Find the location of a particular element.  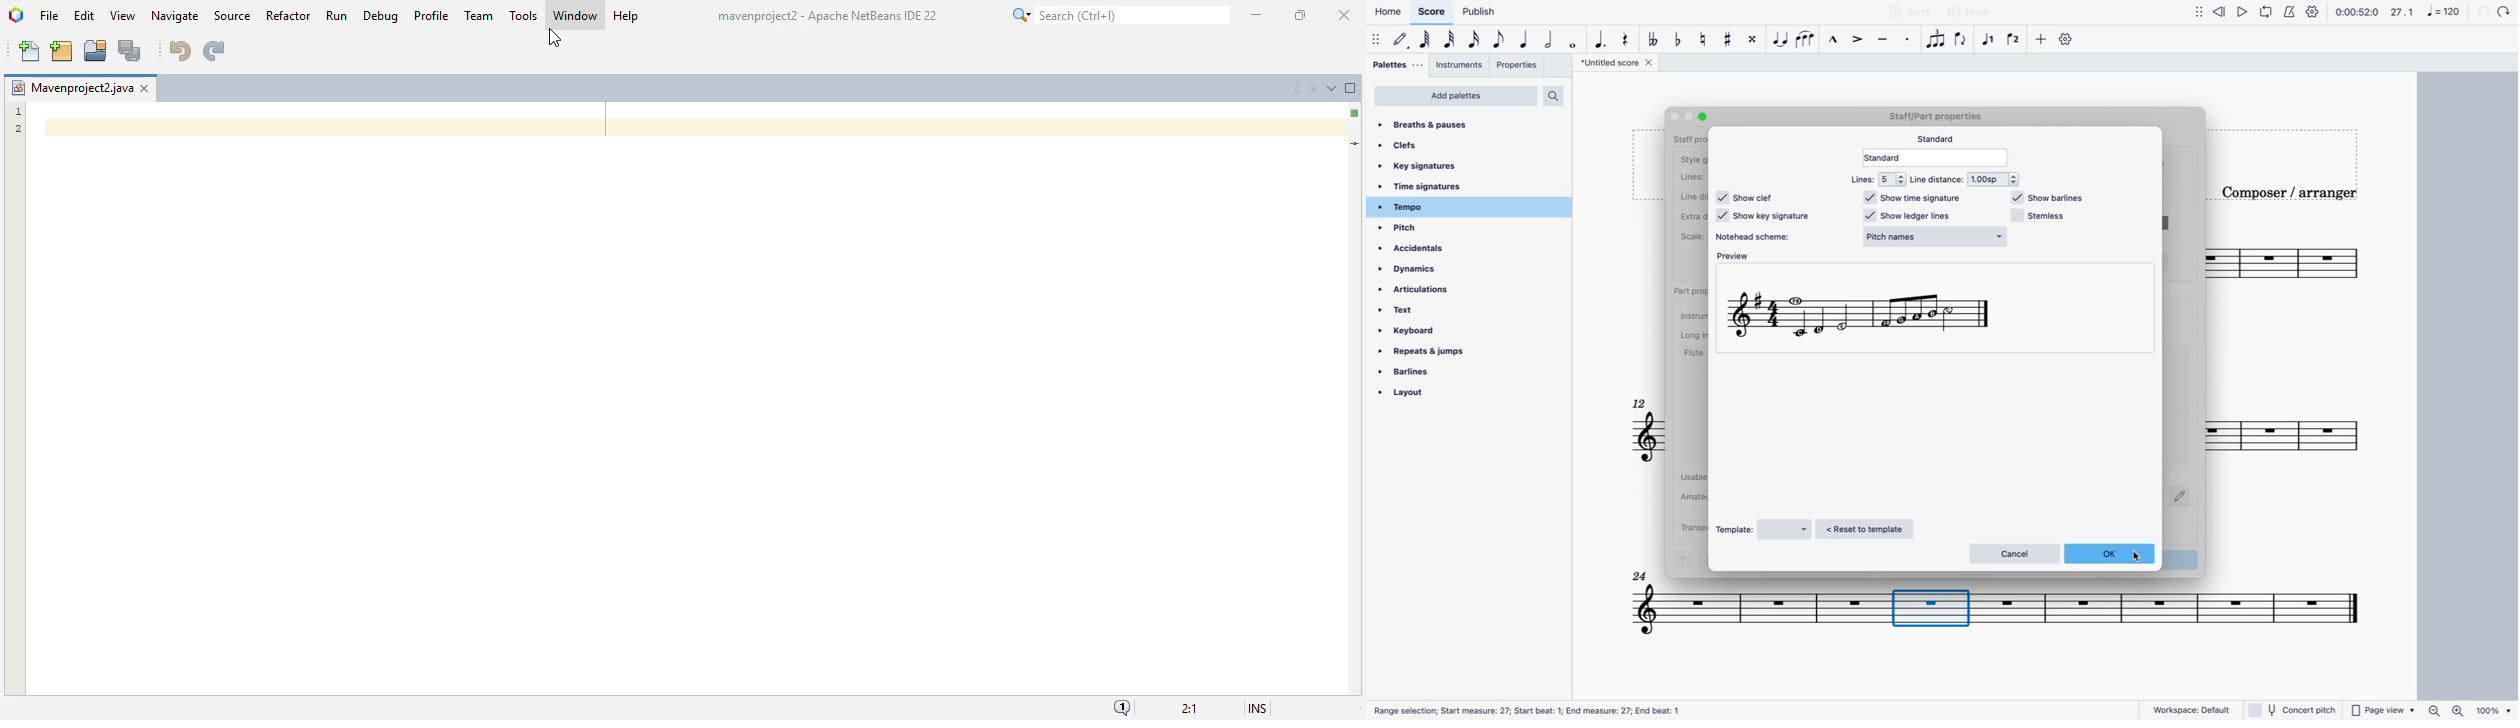

palettes is located at coordinates (1395, 64).